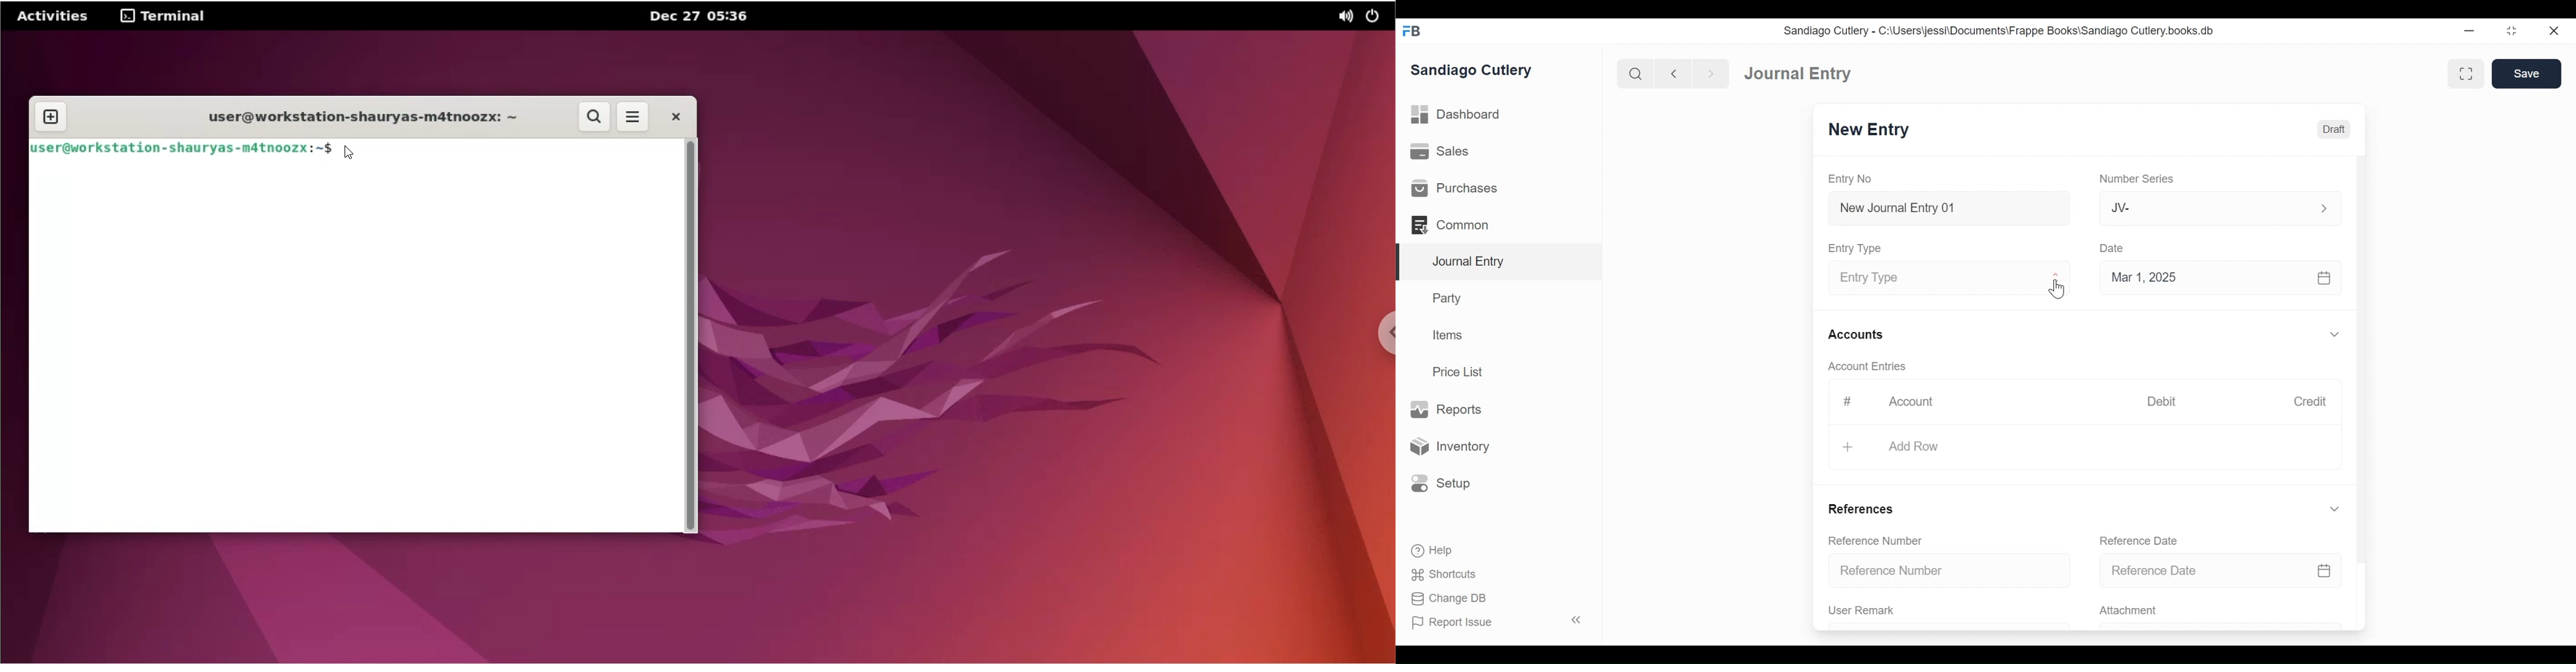 The image size is (2576, 672). Describe the element at coordinates (1855, 179) in the screenshot. I see `Entry No` at that location.